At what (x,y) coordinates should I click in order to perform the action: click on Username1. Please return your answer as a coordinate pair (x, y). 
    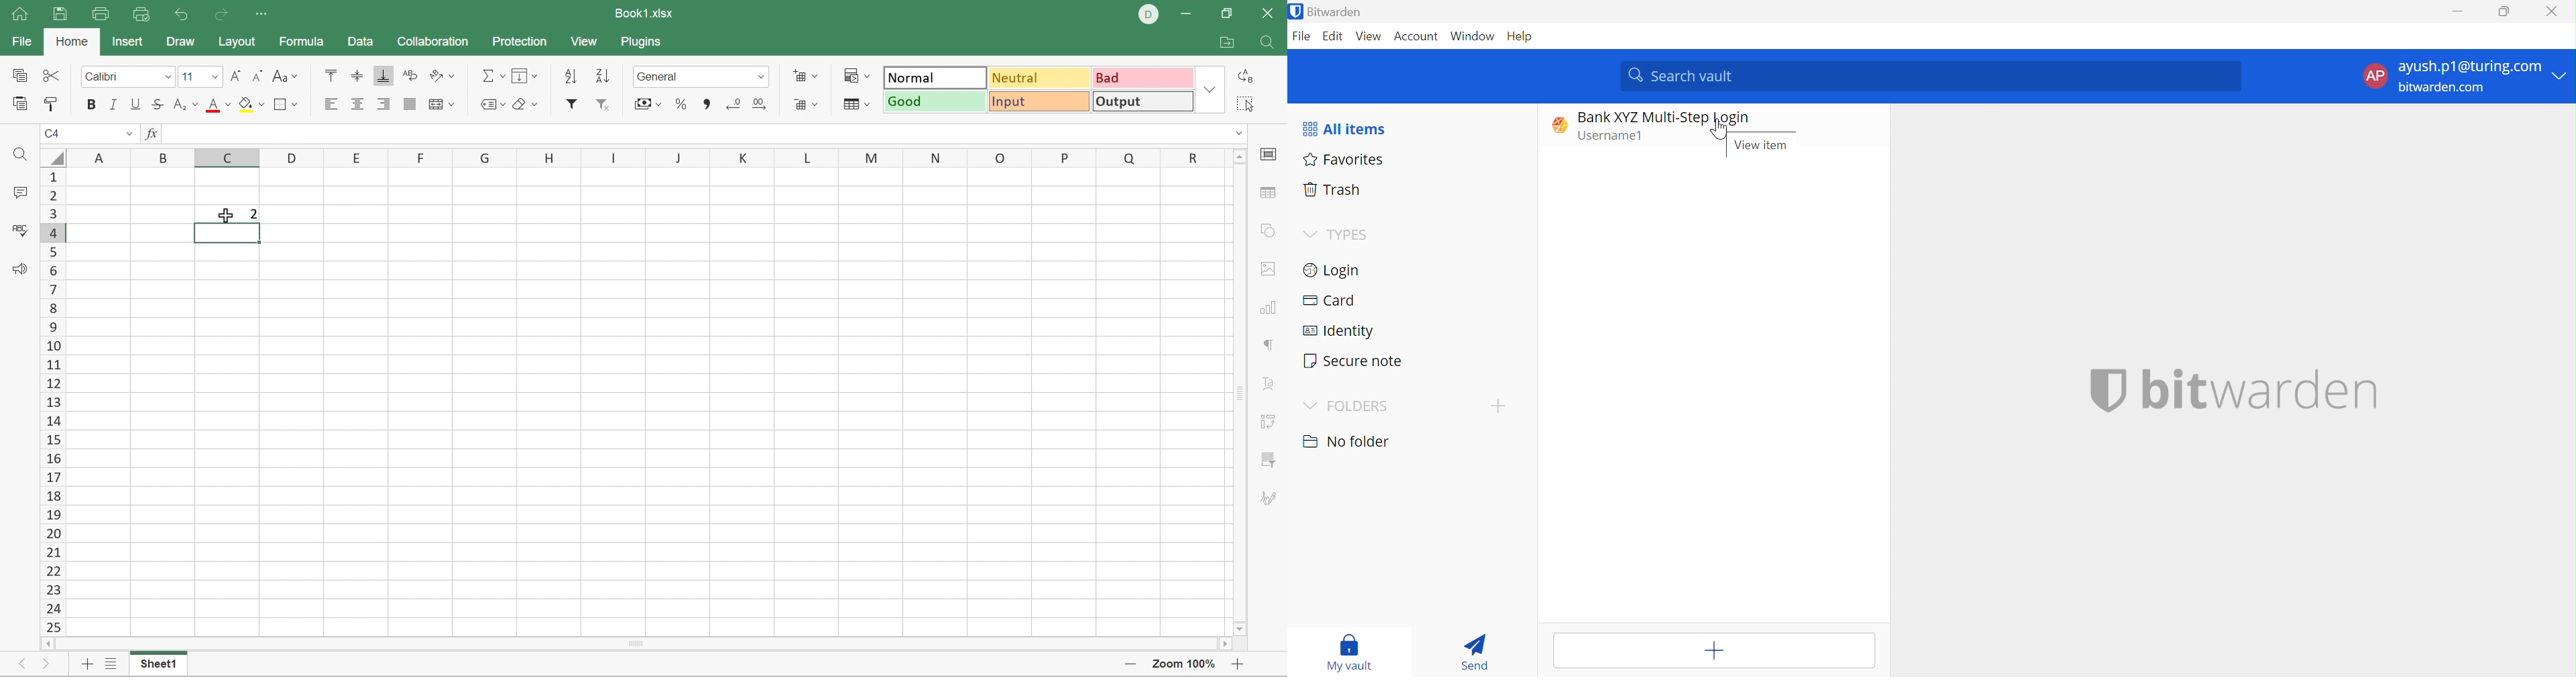
    Looking at the image, I should click on (1617, 137).